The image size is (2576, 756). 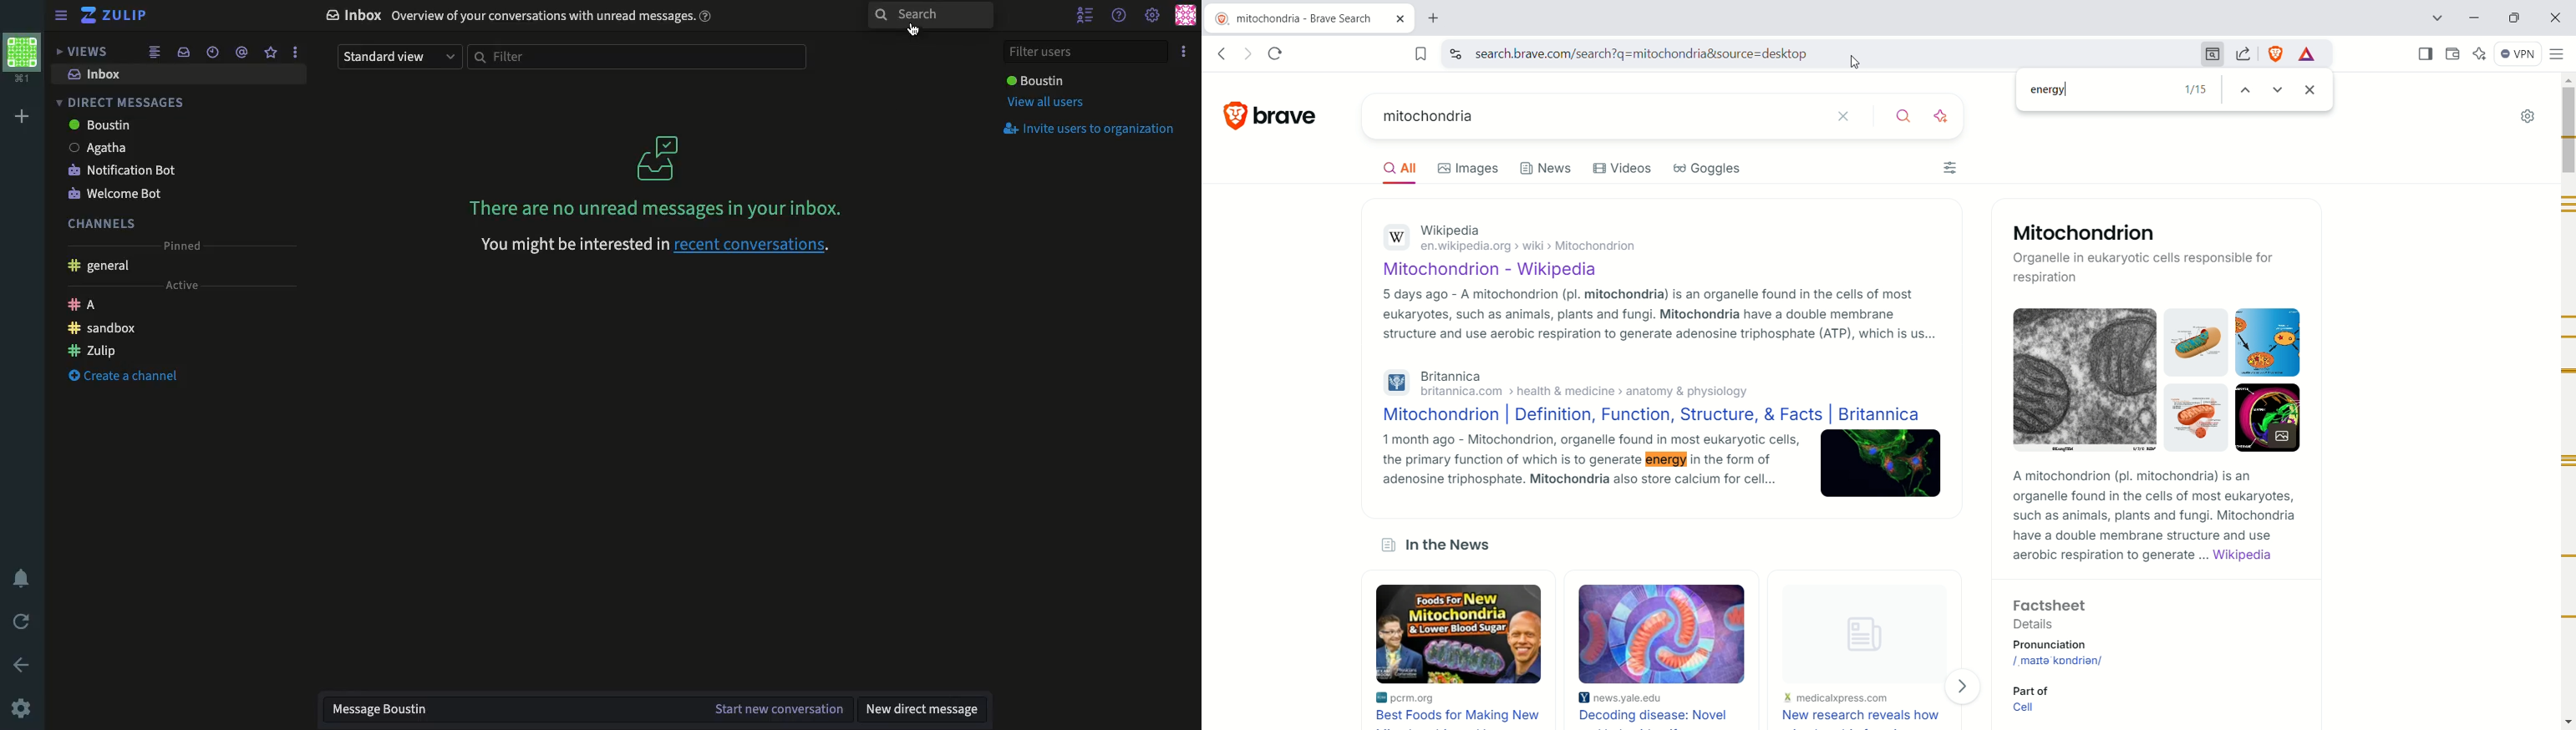 I want to click on Zulip, so click(x=117, y=16).